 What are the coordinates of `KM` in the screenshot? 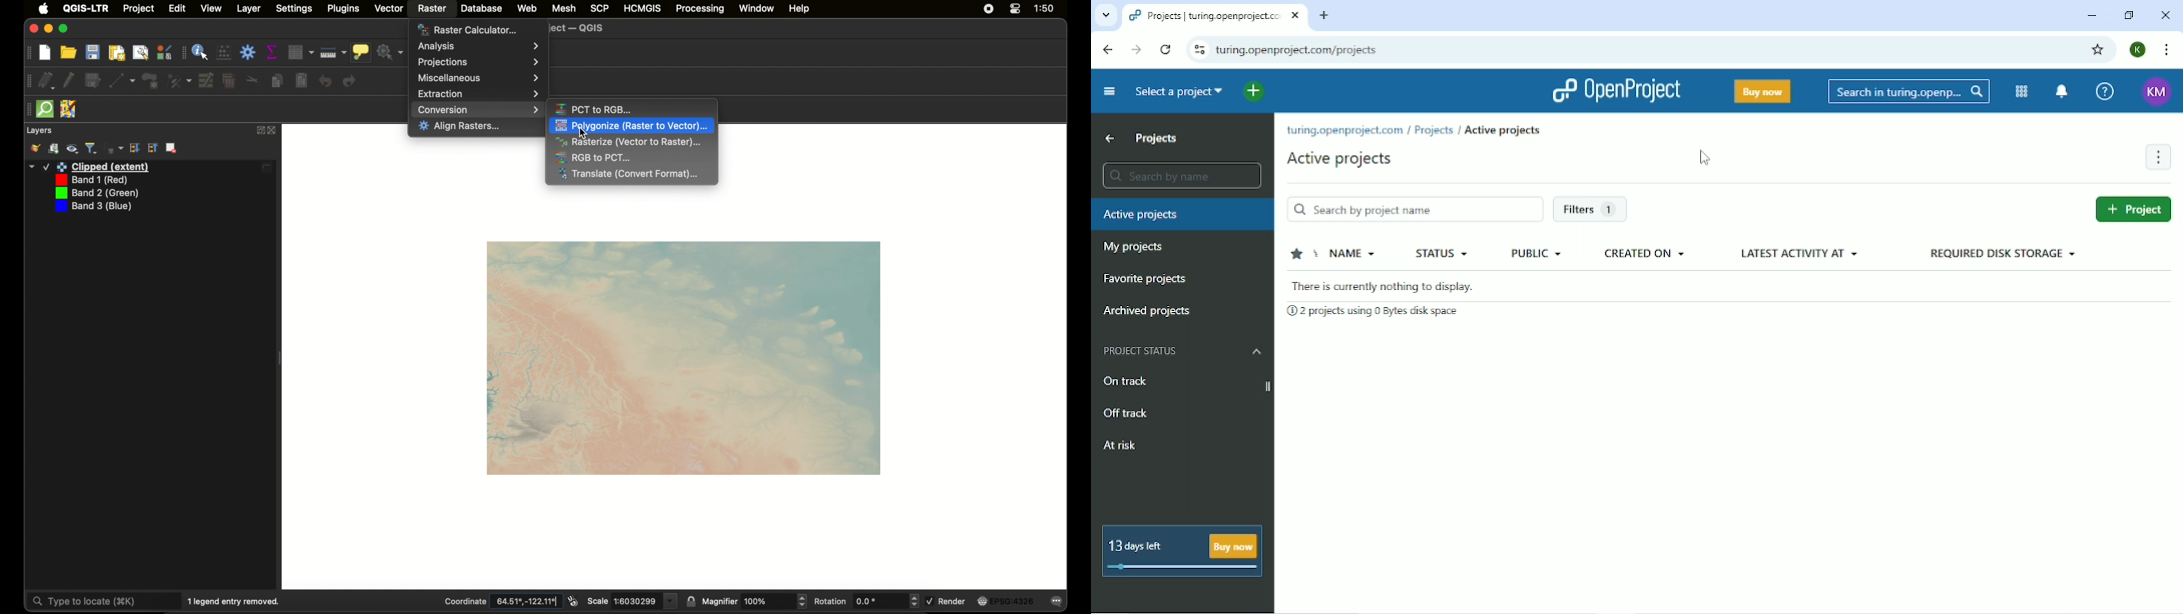 It's located at (2156, 92).